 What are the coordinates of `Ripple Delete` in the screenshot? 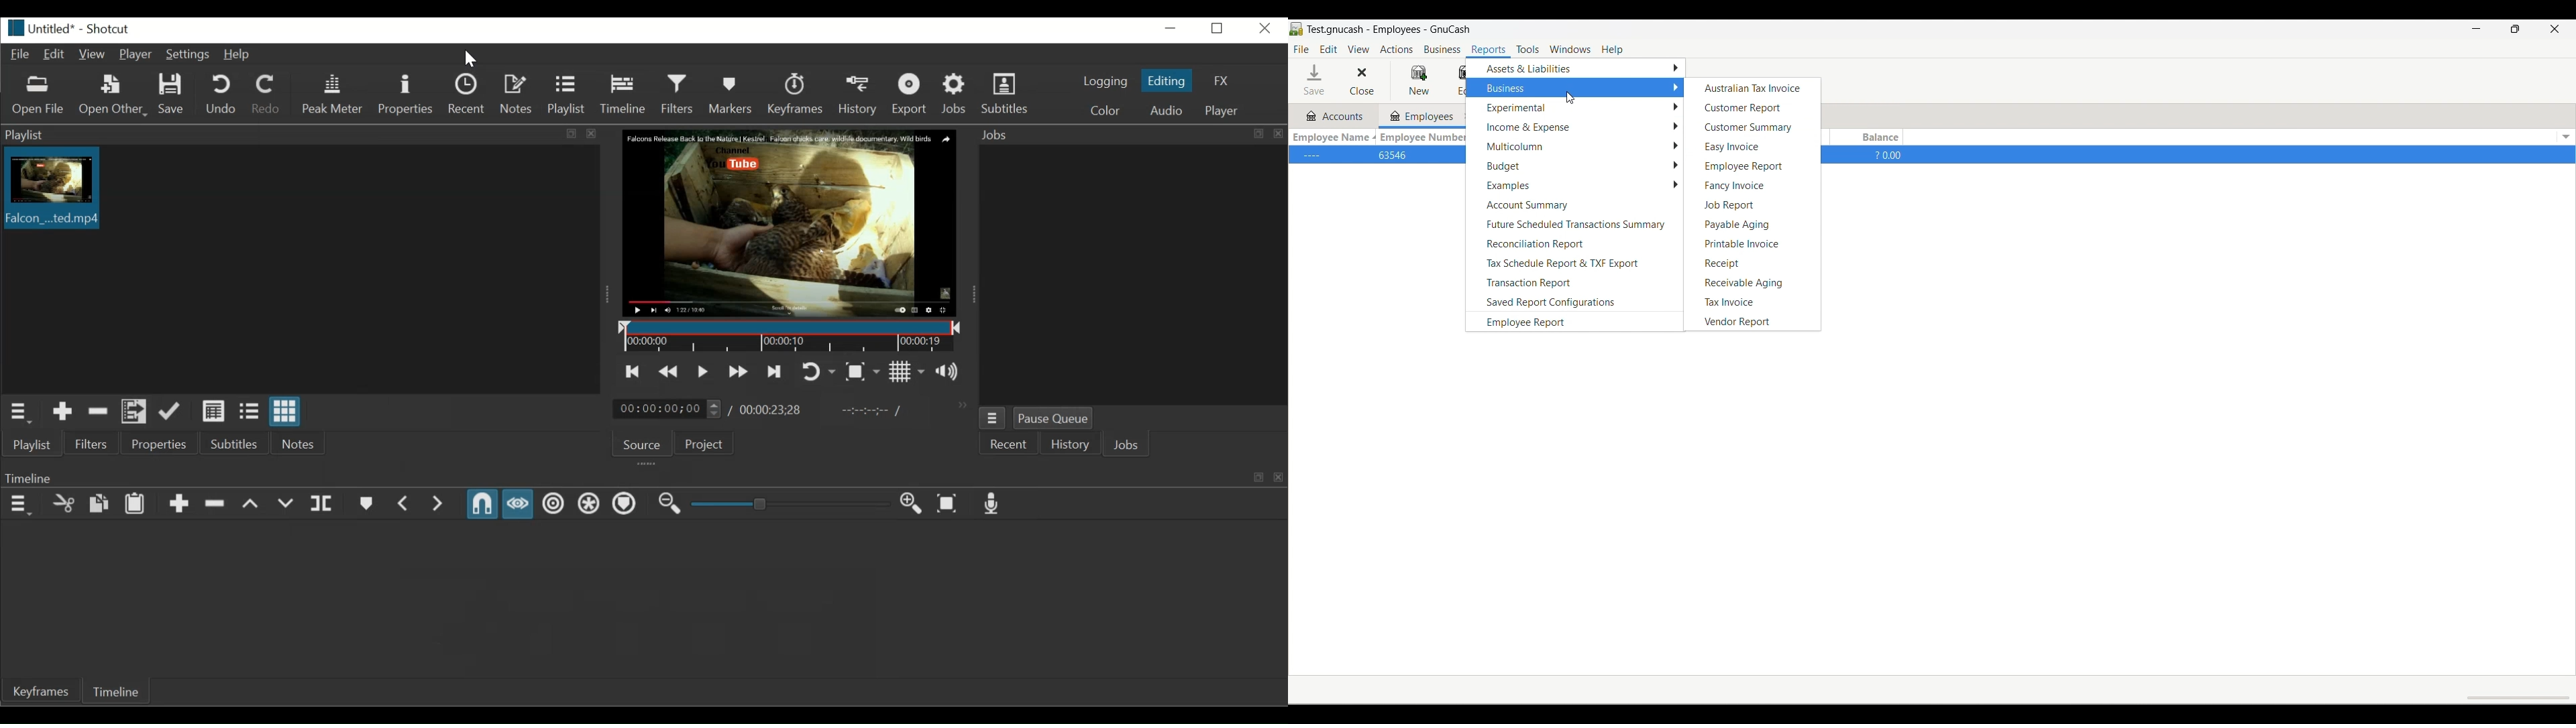 It's located at (215, 503).